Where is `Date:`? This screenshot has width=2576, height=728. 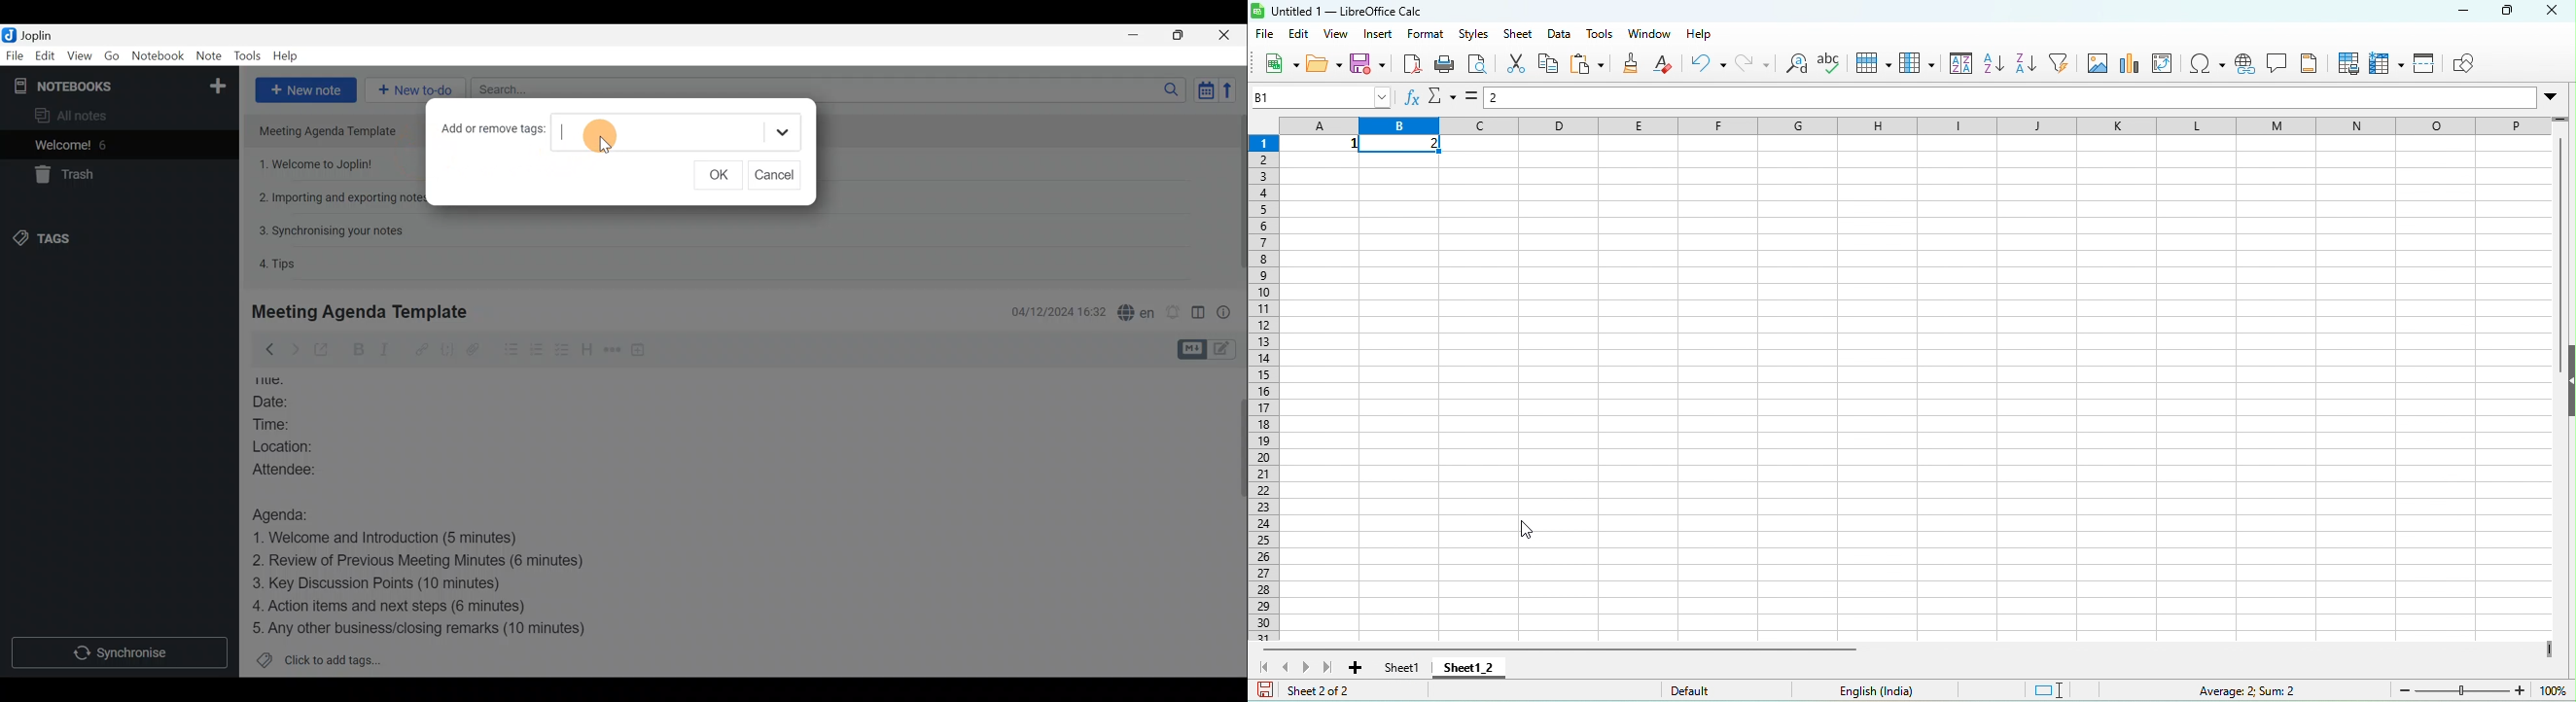 Date: is located at coordinates (286, 403).